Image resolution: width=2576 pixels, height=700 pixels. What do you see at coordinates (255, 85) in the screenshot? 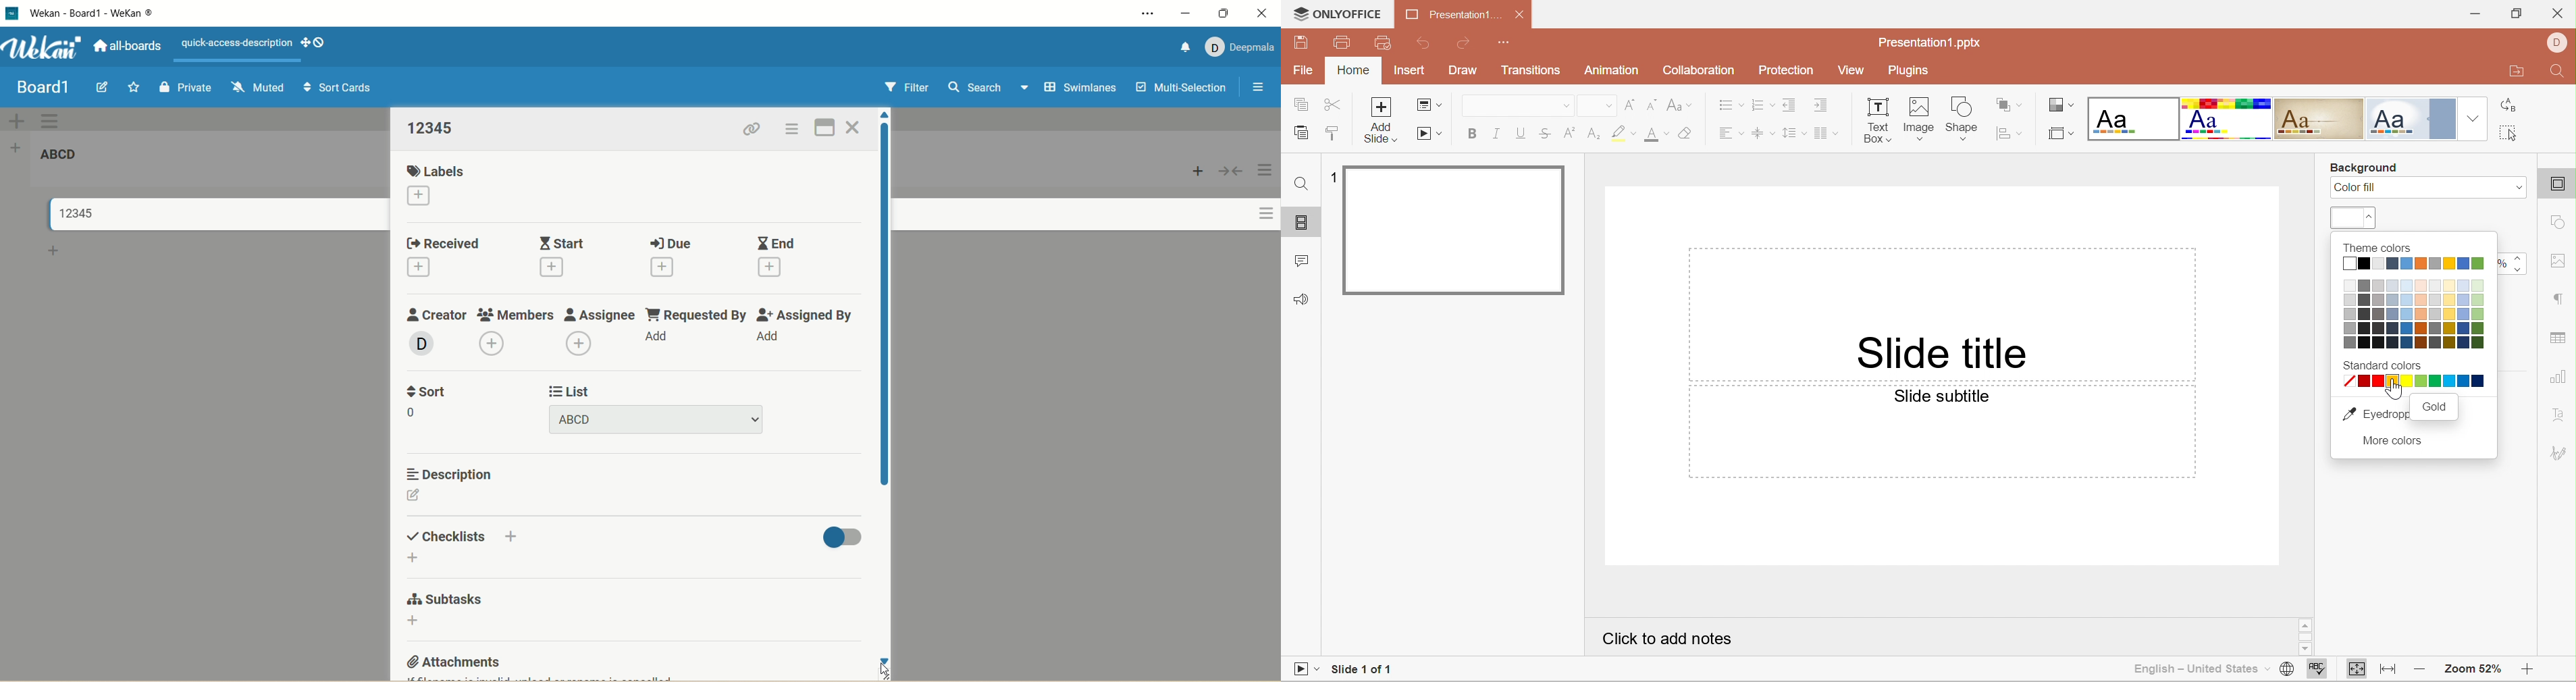
I see `muted` at bounding box center [255, 85].